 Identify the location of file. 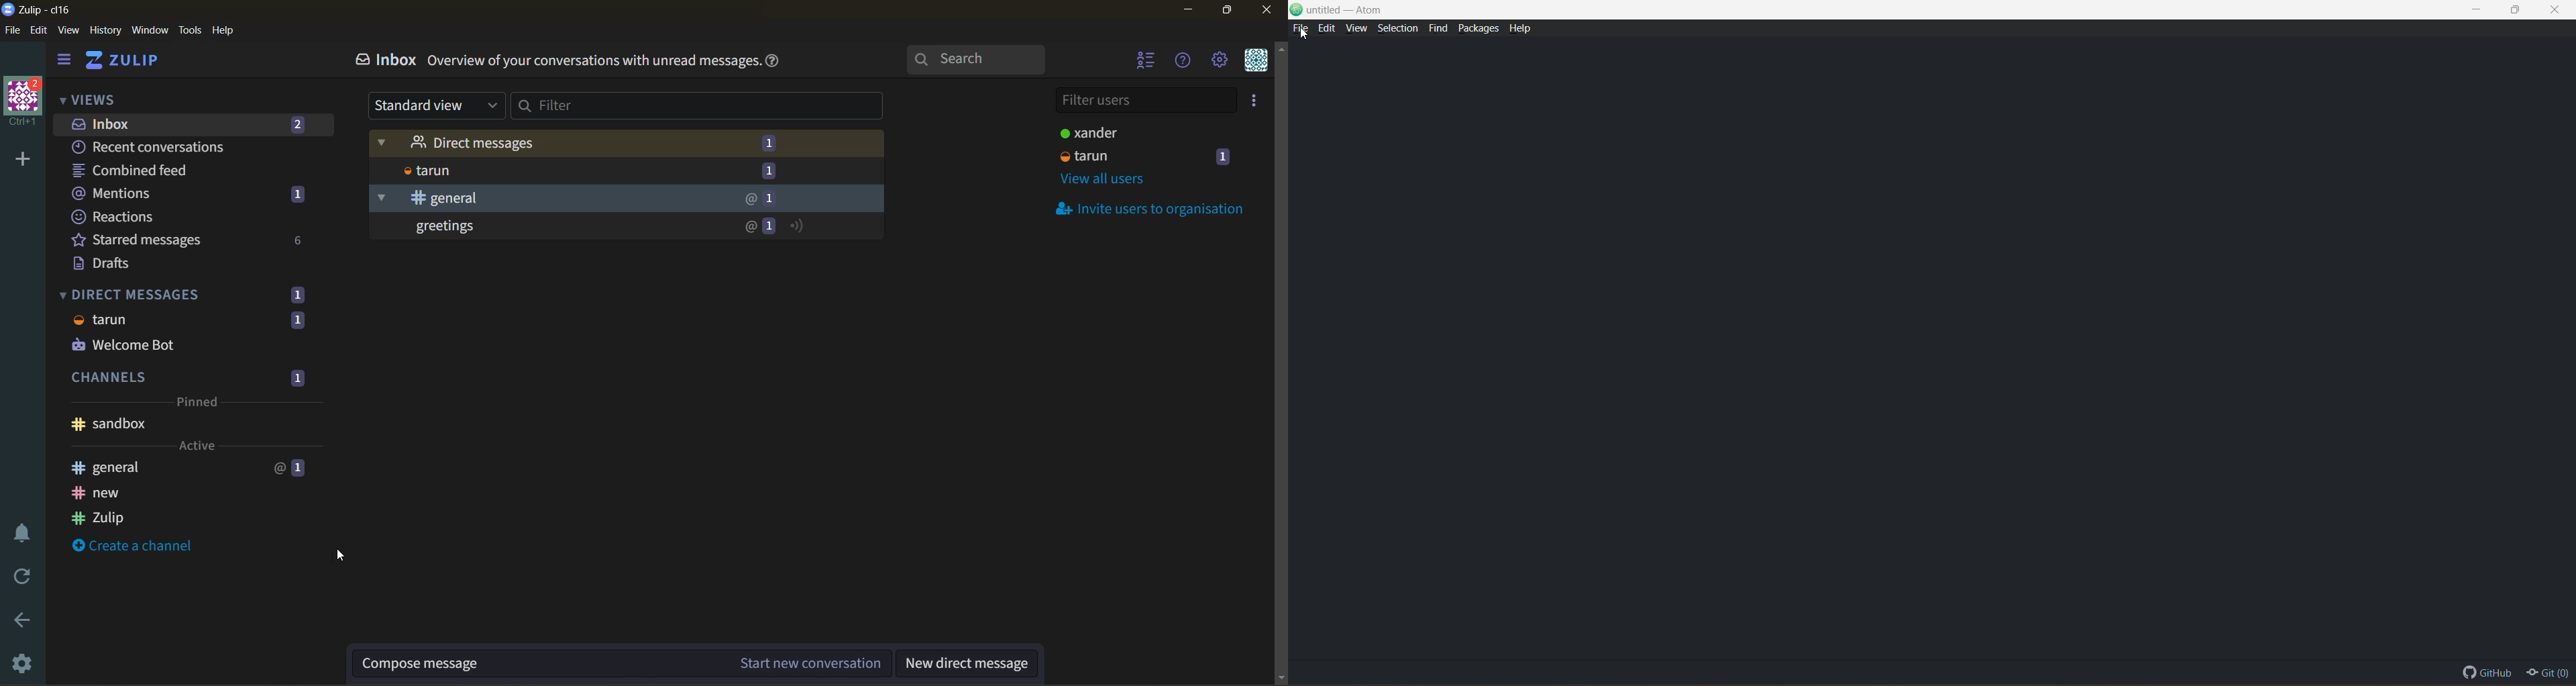
(13, 31).